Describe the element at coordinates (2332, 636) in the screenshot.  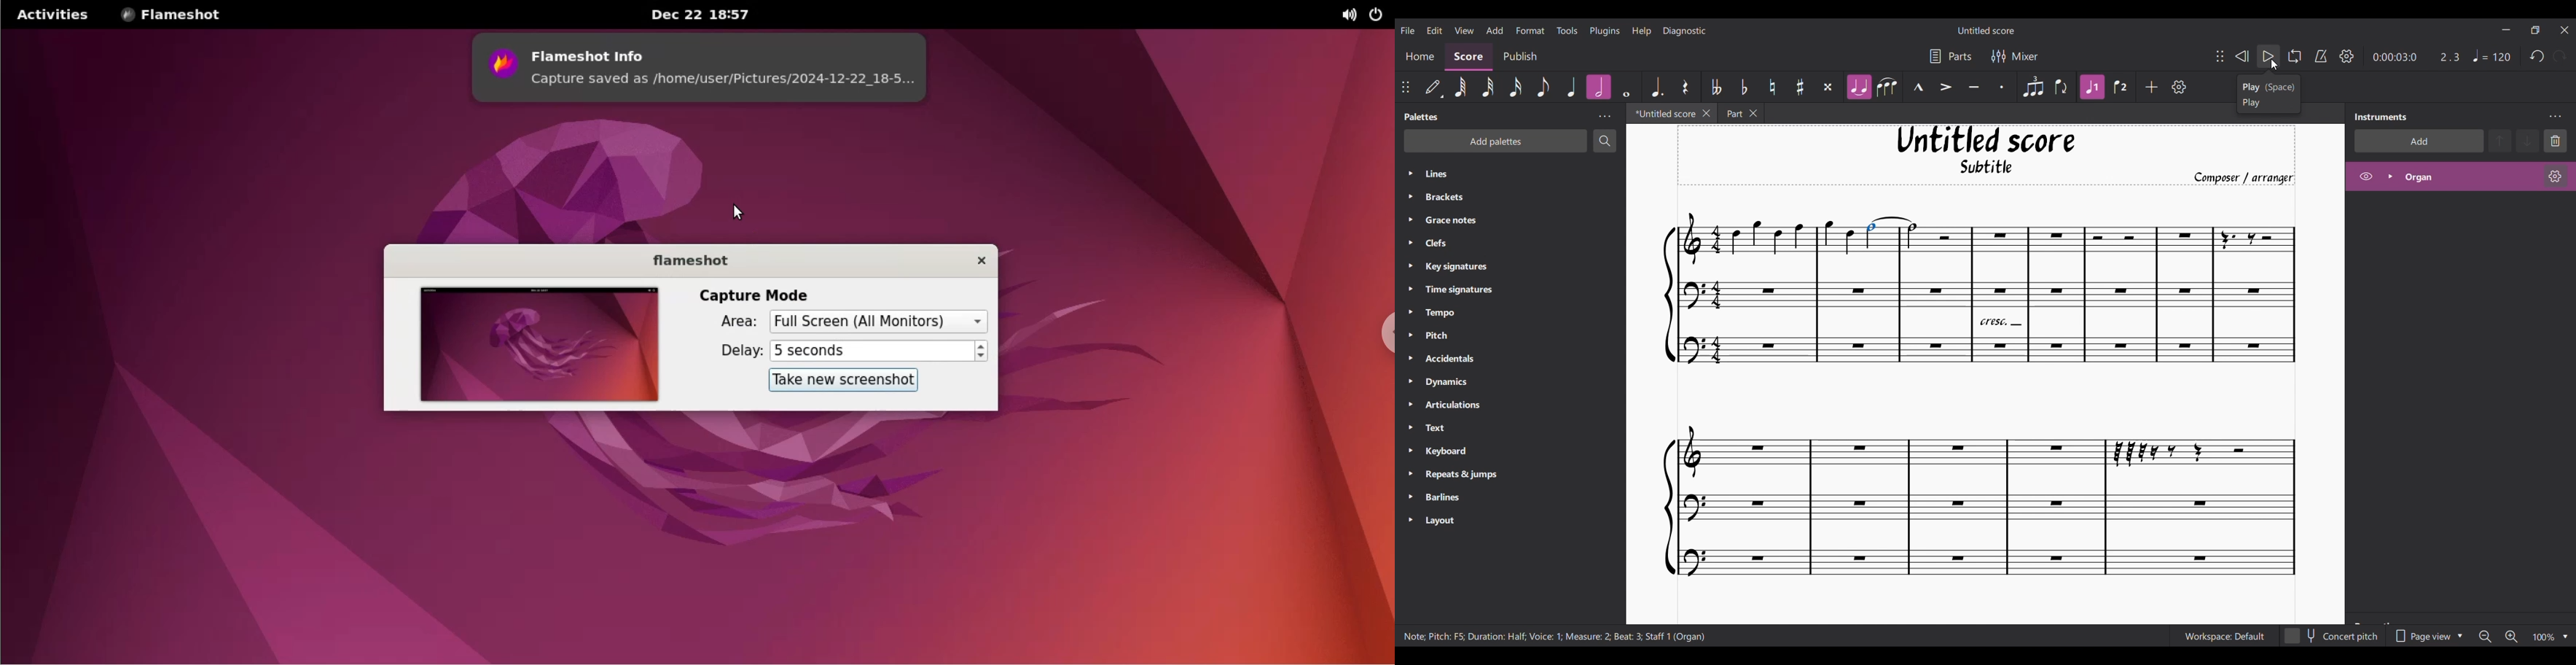
I see `Toggle for concert pitch` at that location.